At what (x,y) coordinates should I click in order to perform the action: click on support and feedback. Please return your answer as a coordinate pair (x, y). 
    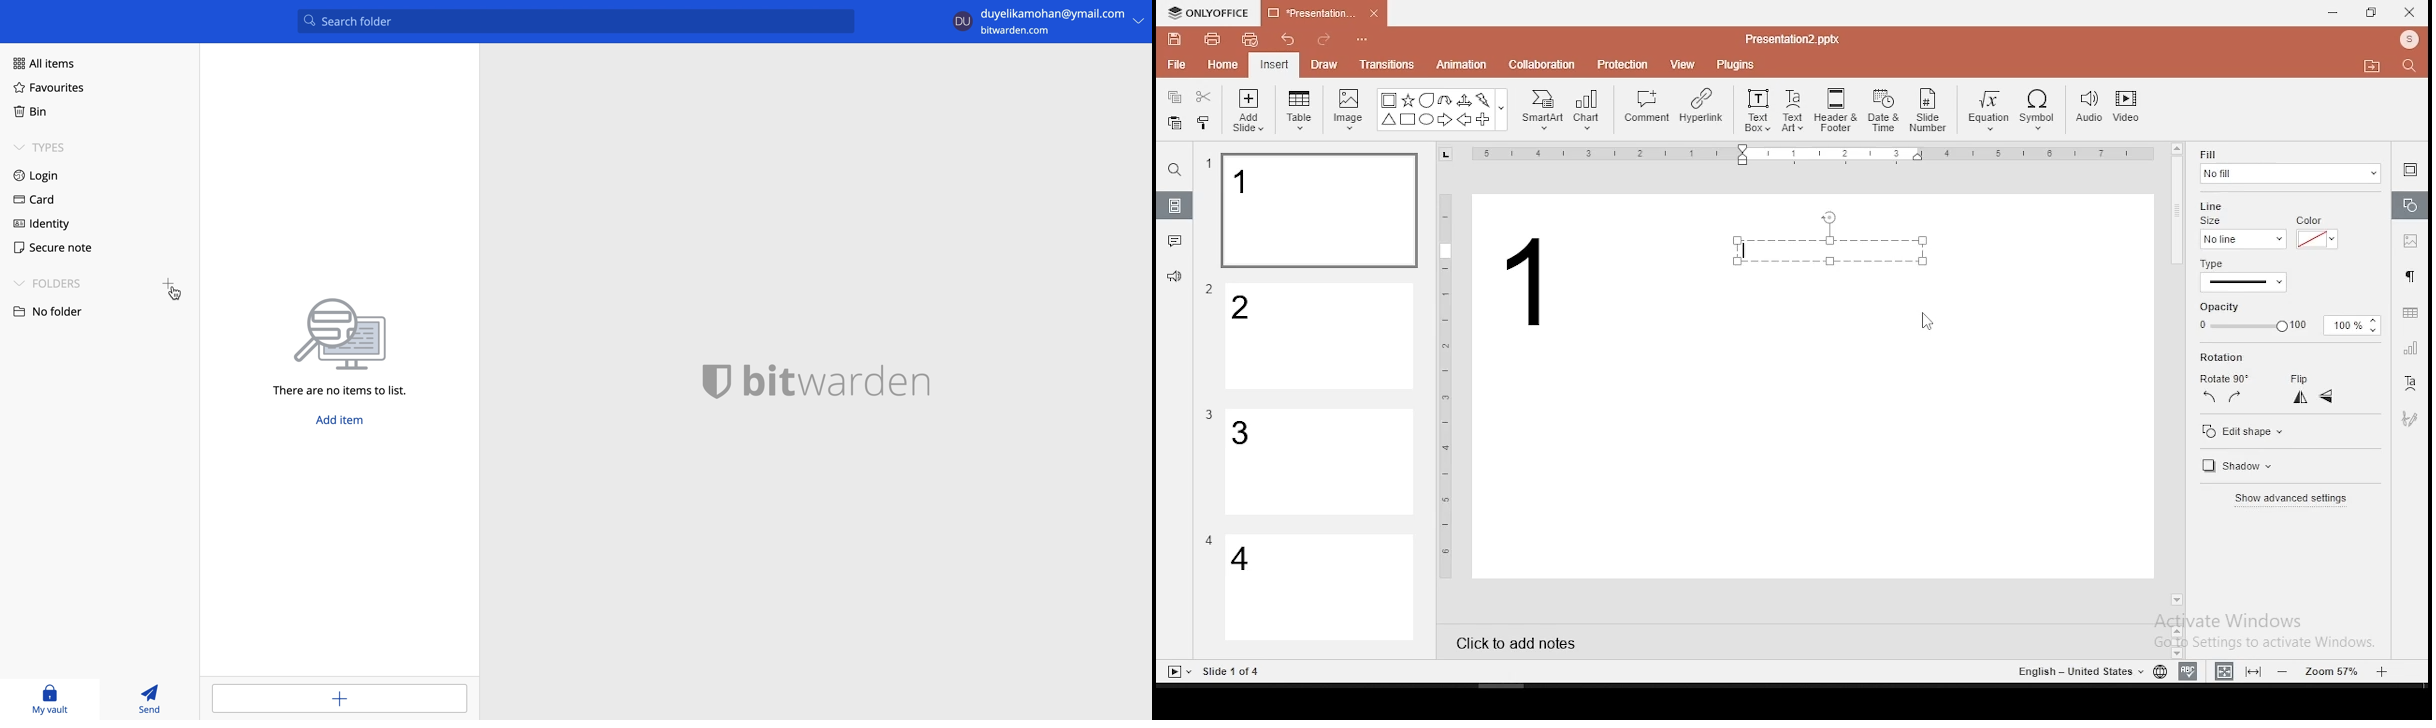
    Looking at the image, I should click on (1174, 279).